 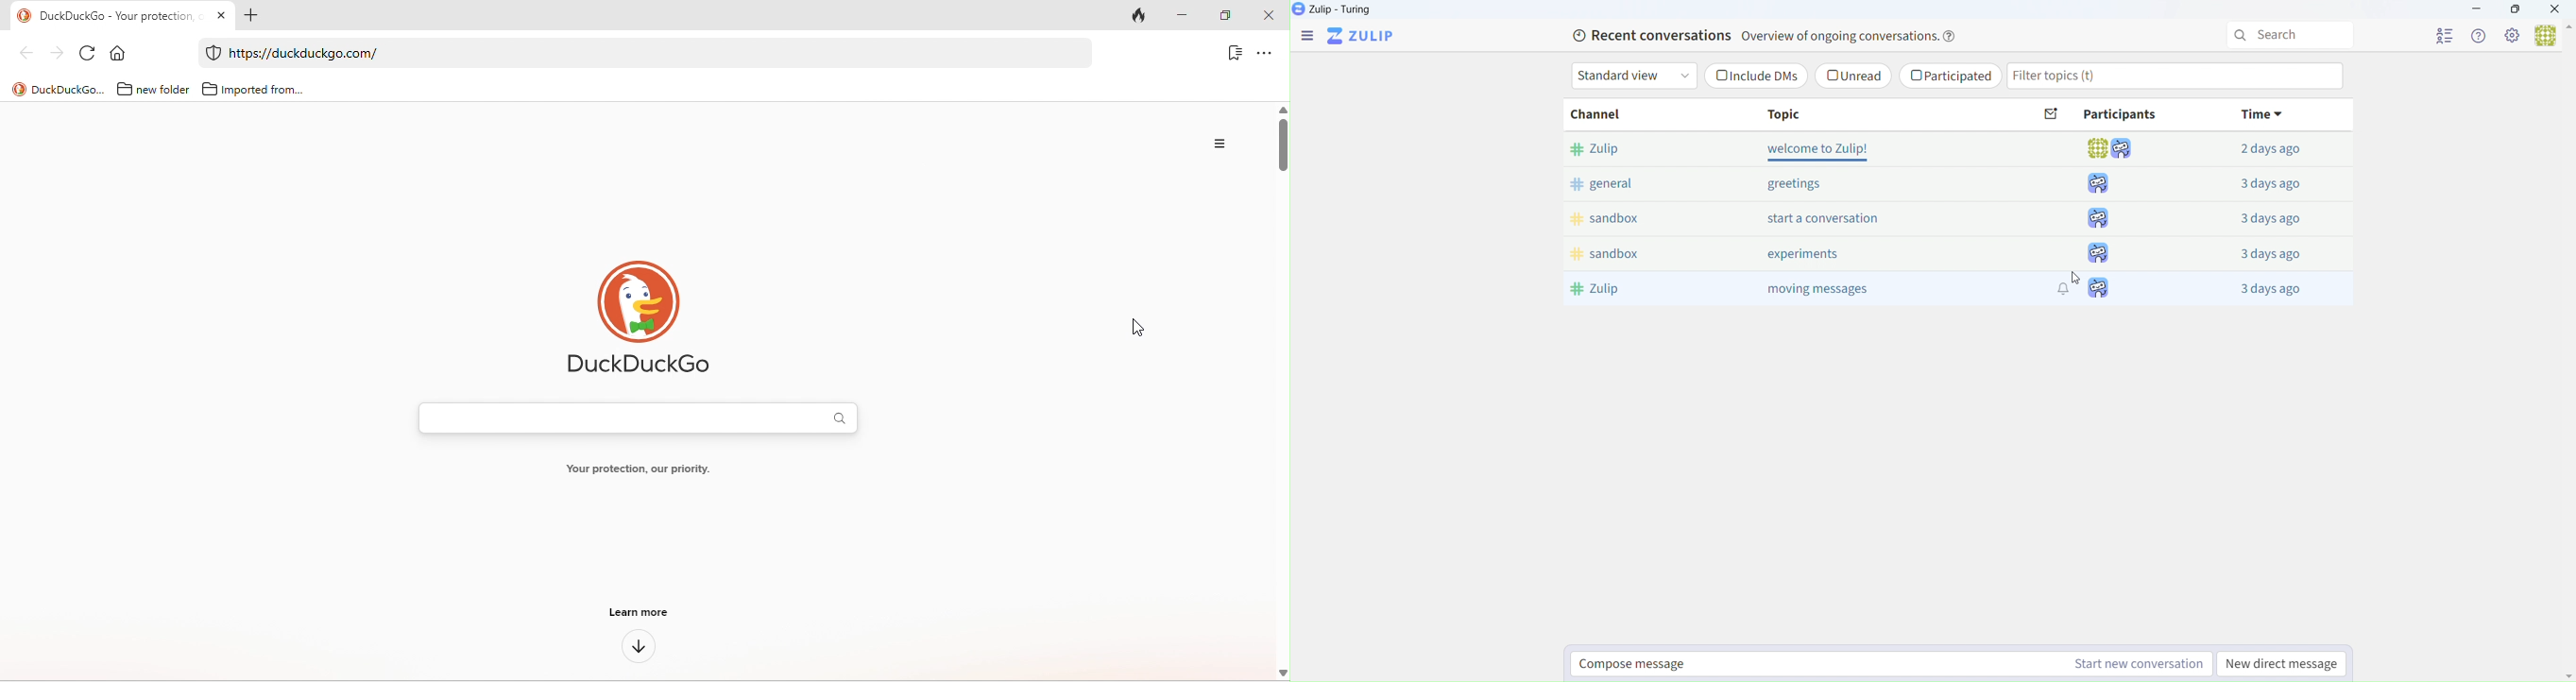 What do you see at coordinates (1608, 292) in the screenshot?
I see `zulip` at bounding box center [1608, 292].